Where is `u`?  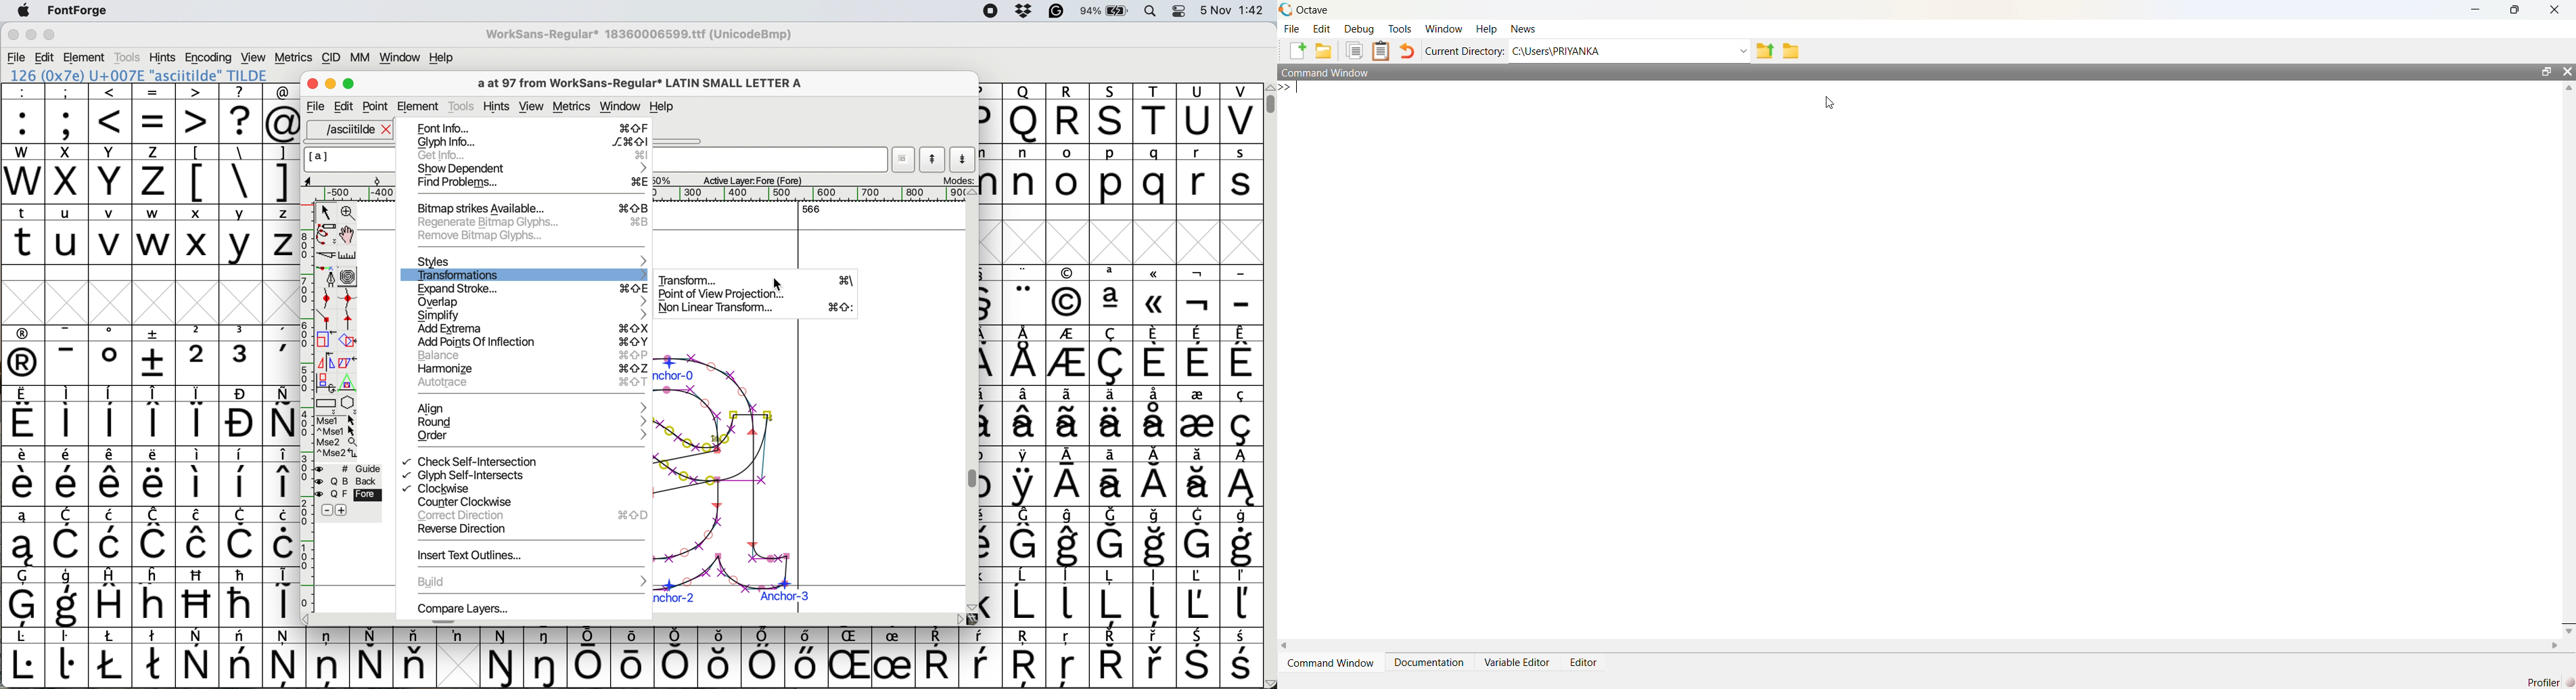 u is located at coordinates (68, 234).